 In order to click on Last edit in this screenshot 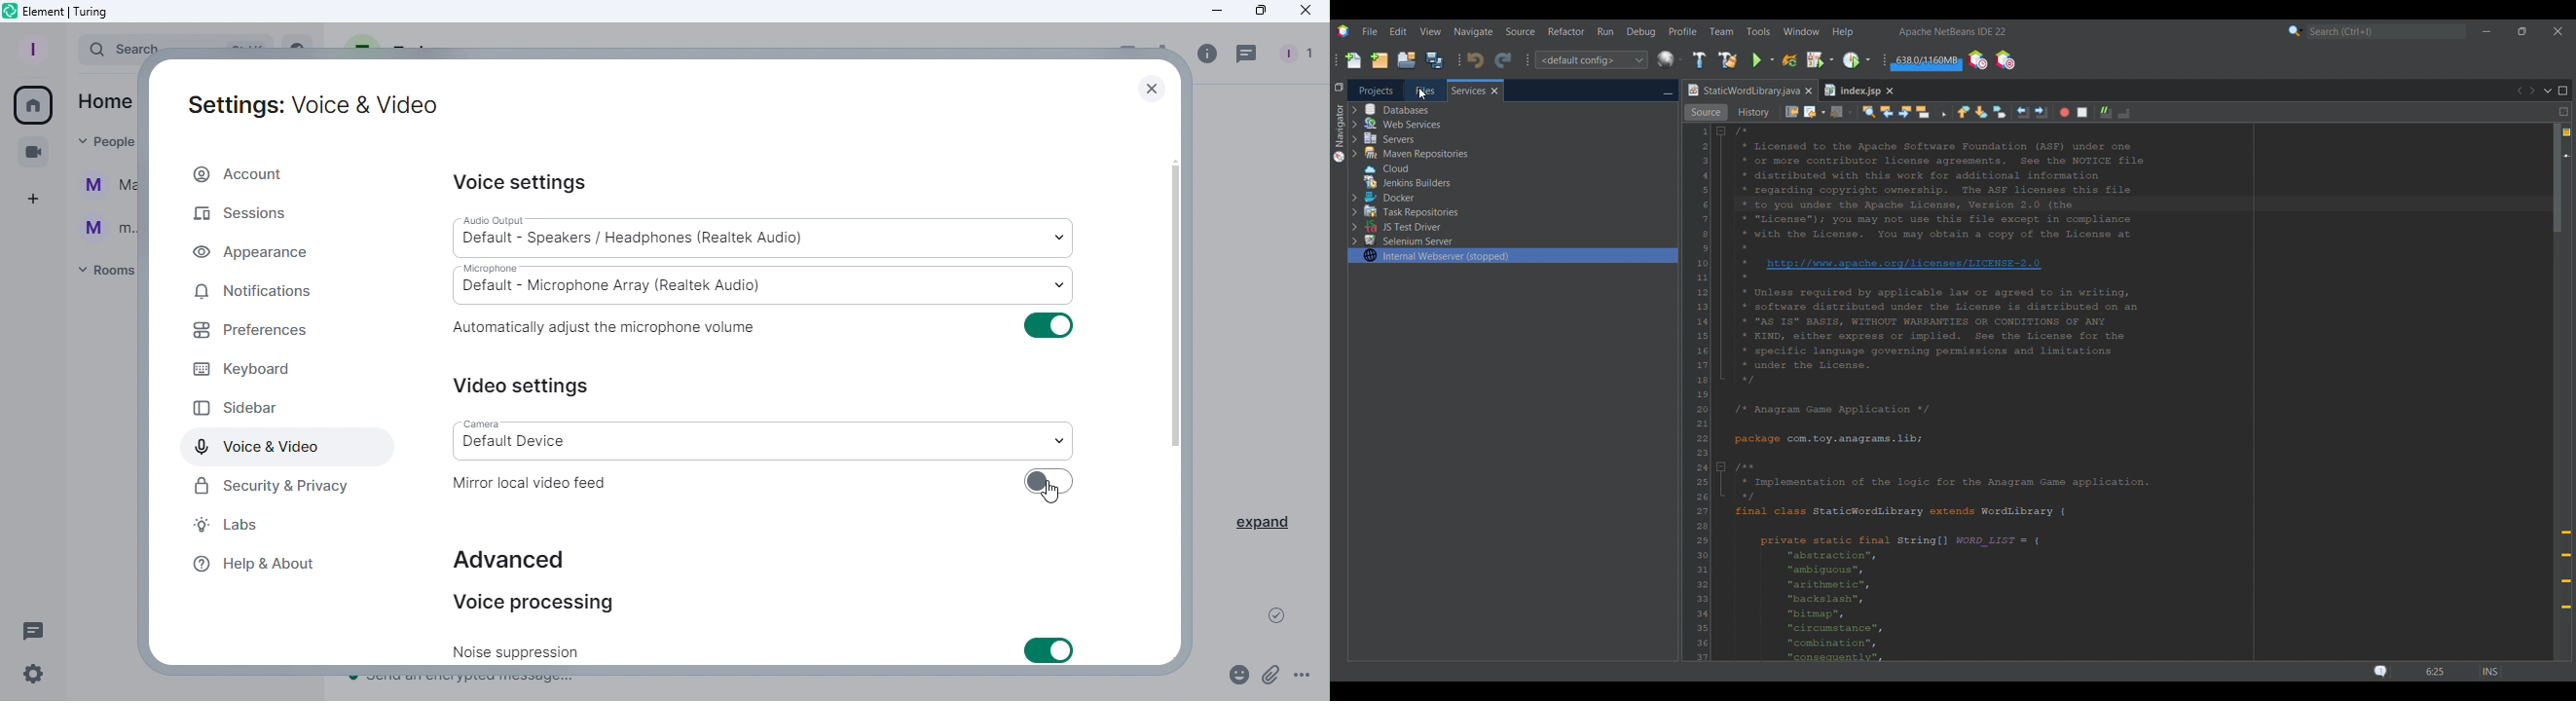, I will do `click(1792, 112)`.